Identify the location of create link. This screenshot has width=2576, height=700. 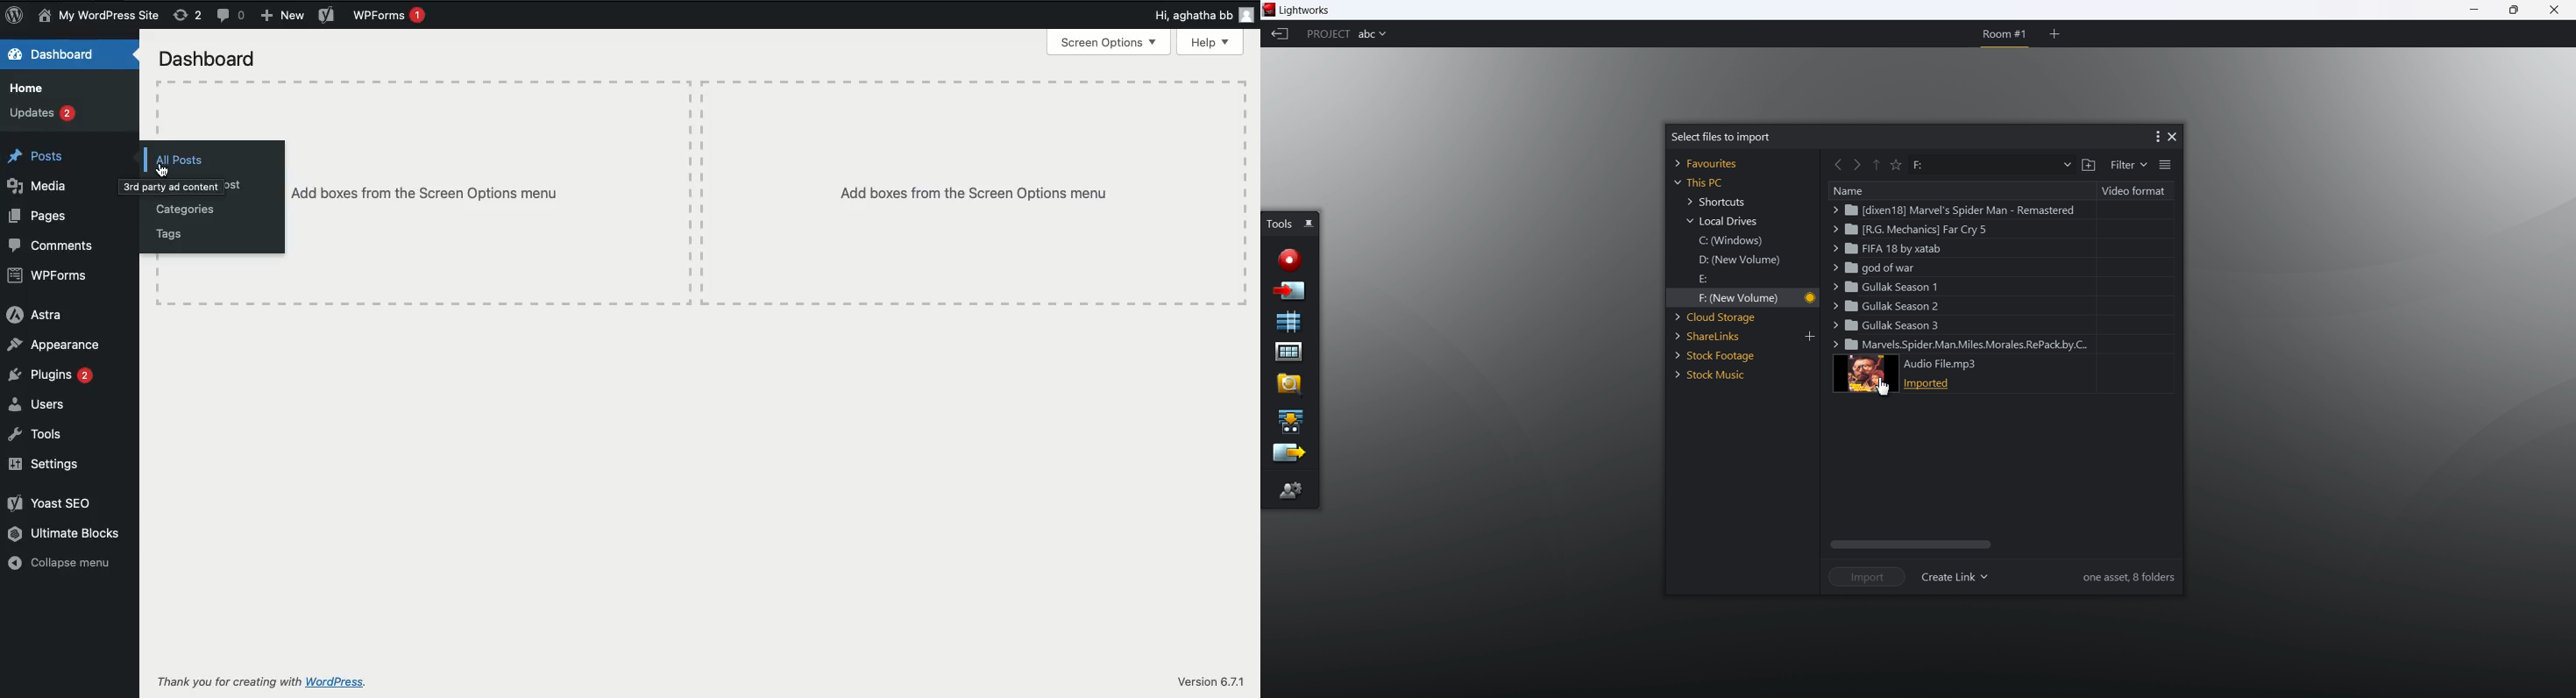
(1956, 577).